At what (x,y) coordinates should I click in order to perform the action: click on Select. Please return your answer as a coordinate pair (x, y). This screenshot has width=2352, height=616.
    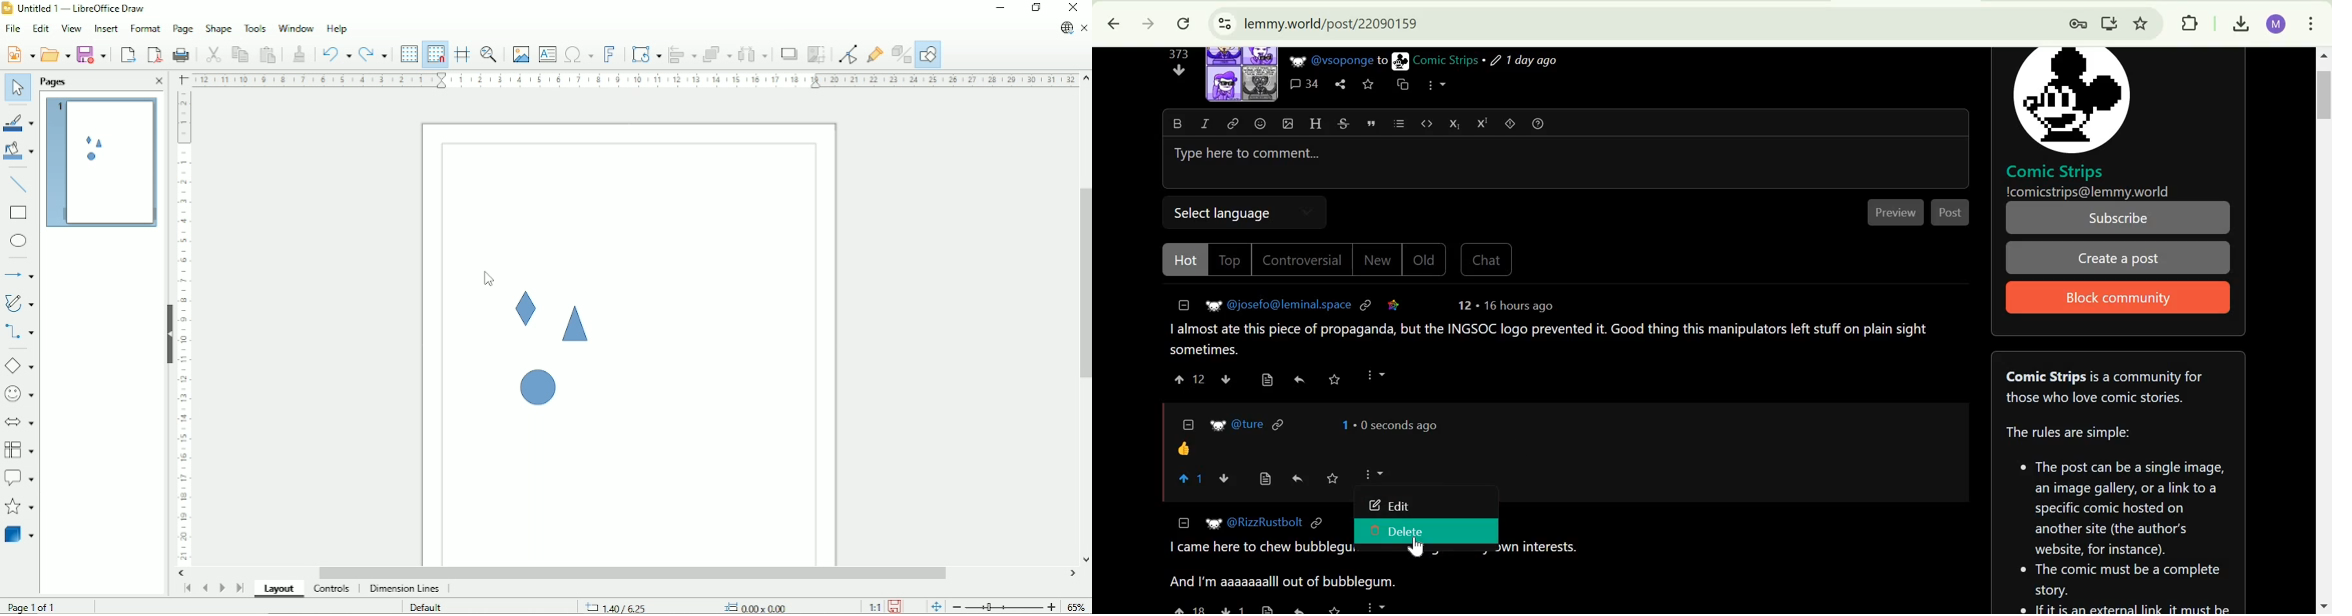
    Looking at the image, I should click on (17, 89).